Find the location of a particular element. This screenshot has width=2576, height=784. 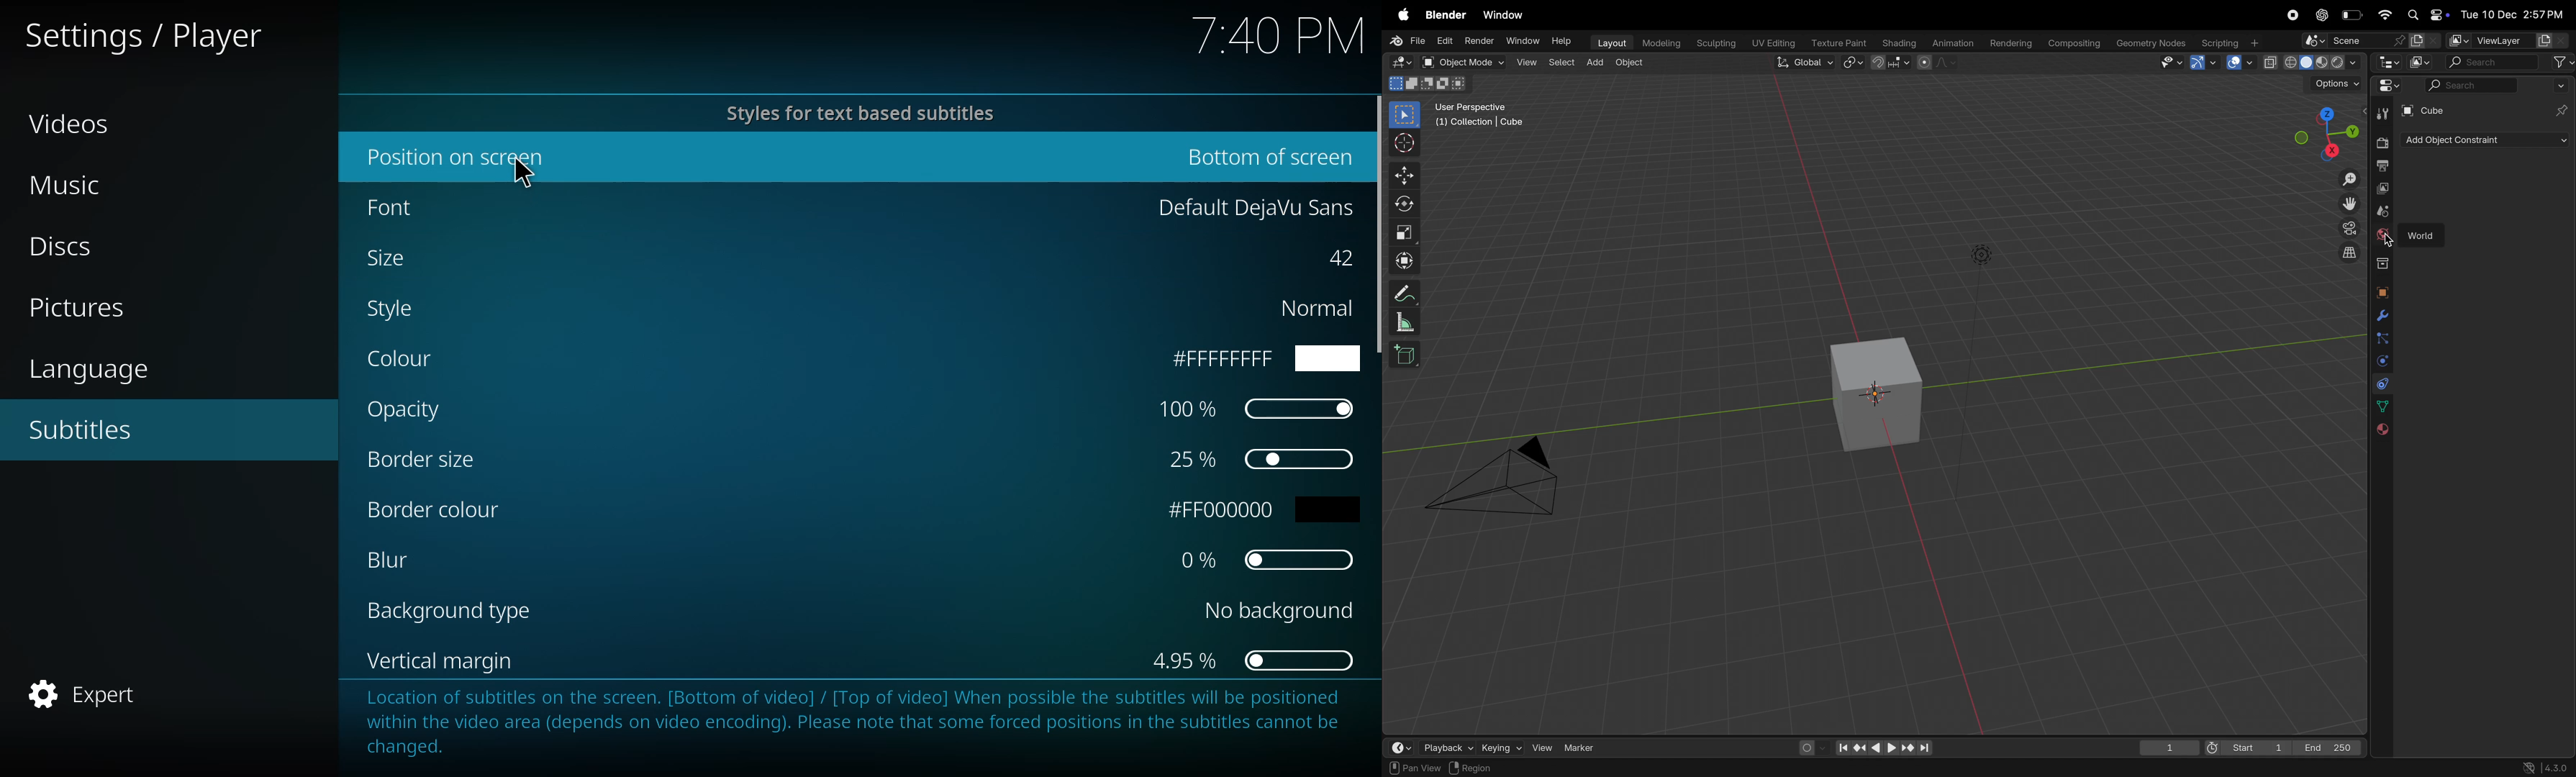

vertical margin is located at coordinates (441, 659).